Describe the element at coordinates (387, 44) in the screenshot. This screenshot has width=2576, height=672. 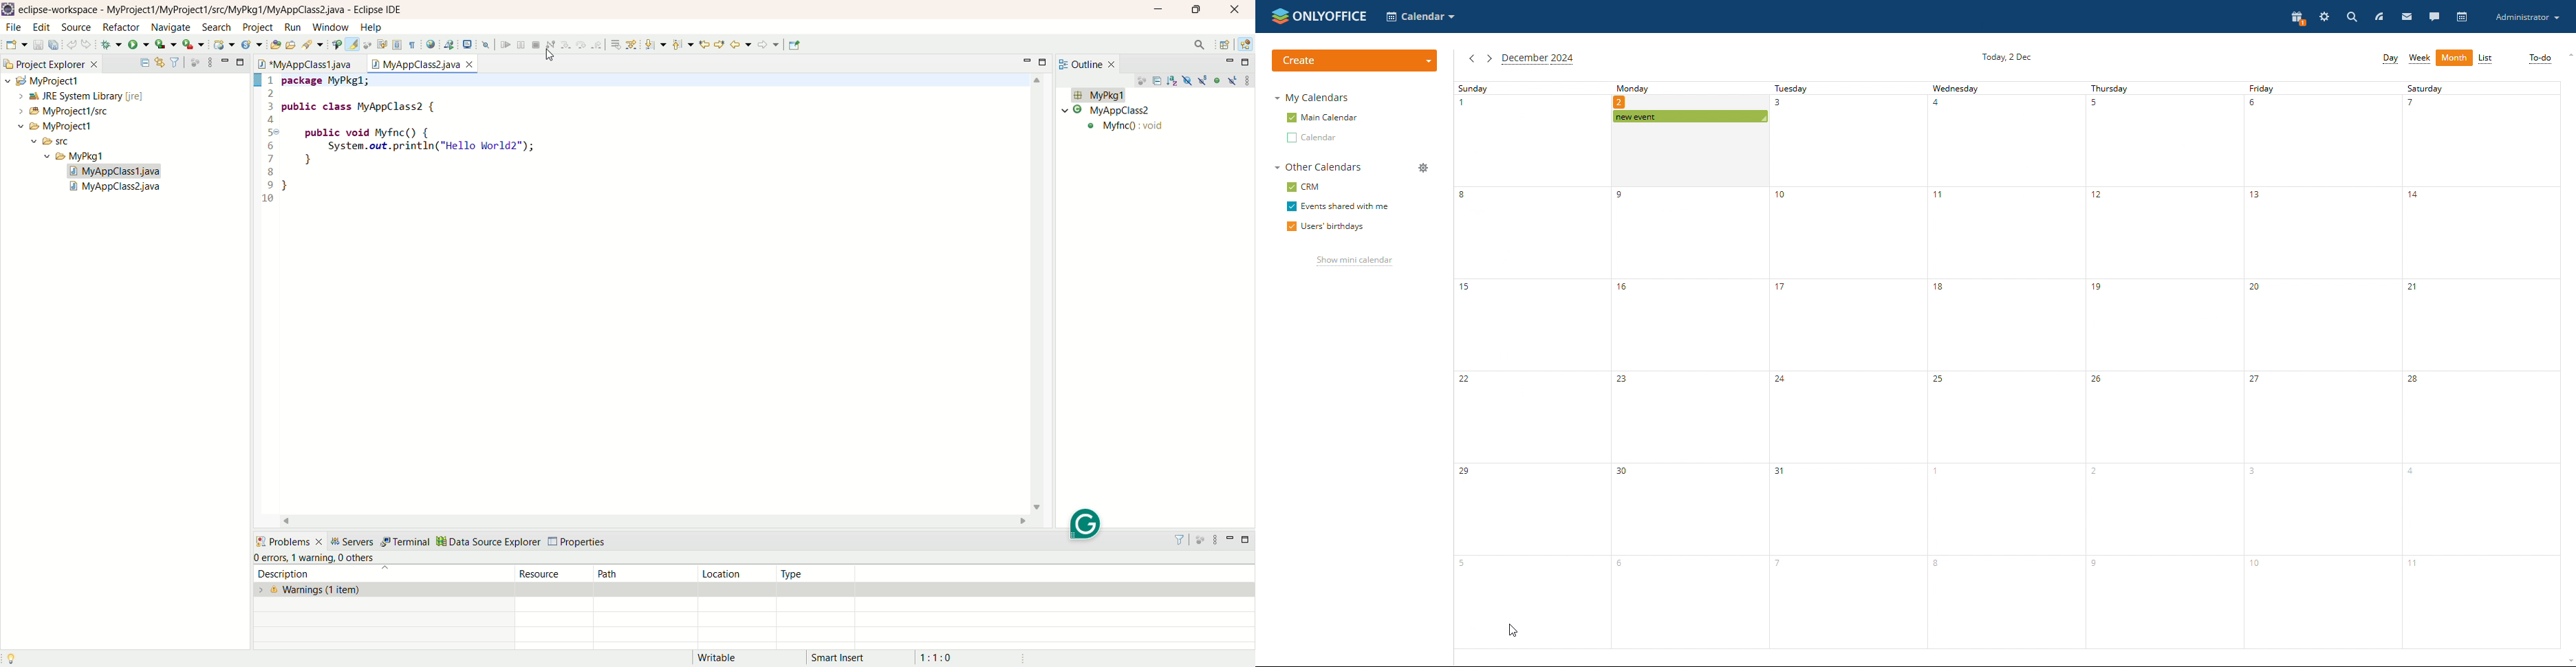
I see `toggle word wrap` at that location.